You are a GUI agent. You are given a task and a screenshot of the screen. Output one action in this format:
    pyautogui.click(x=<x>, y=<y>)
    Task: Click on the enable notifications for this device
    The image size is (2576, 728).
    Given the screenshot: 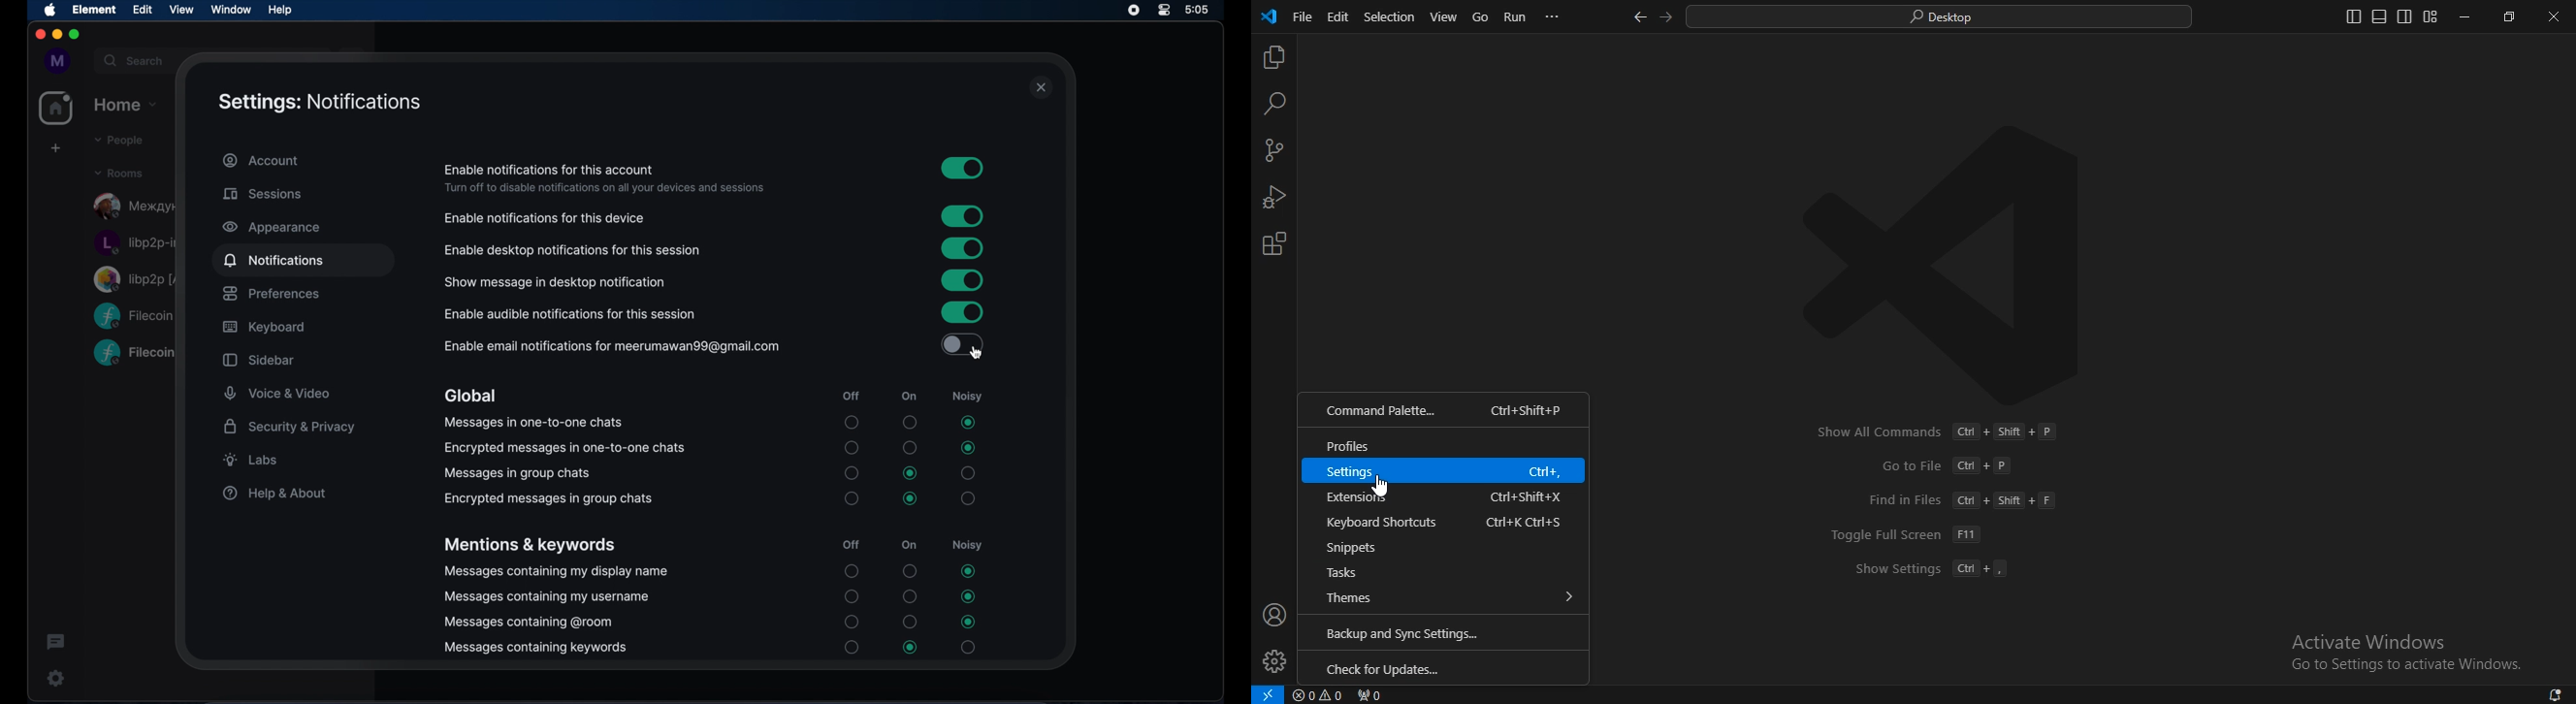 What is the action you would take?
    pyautogui.click(x=545, y=218)
    